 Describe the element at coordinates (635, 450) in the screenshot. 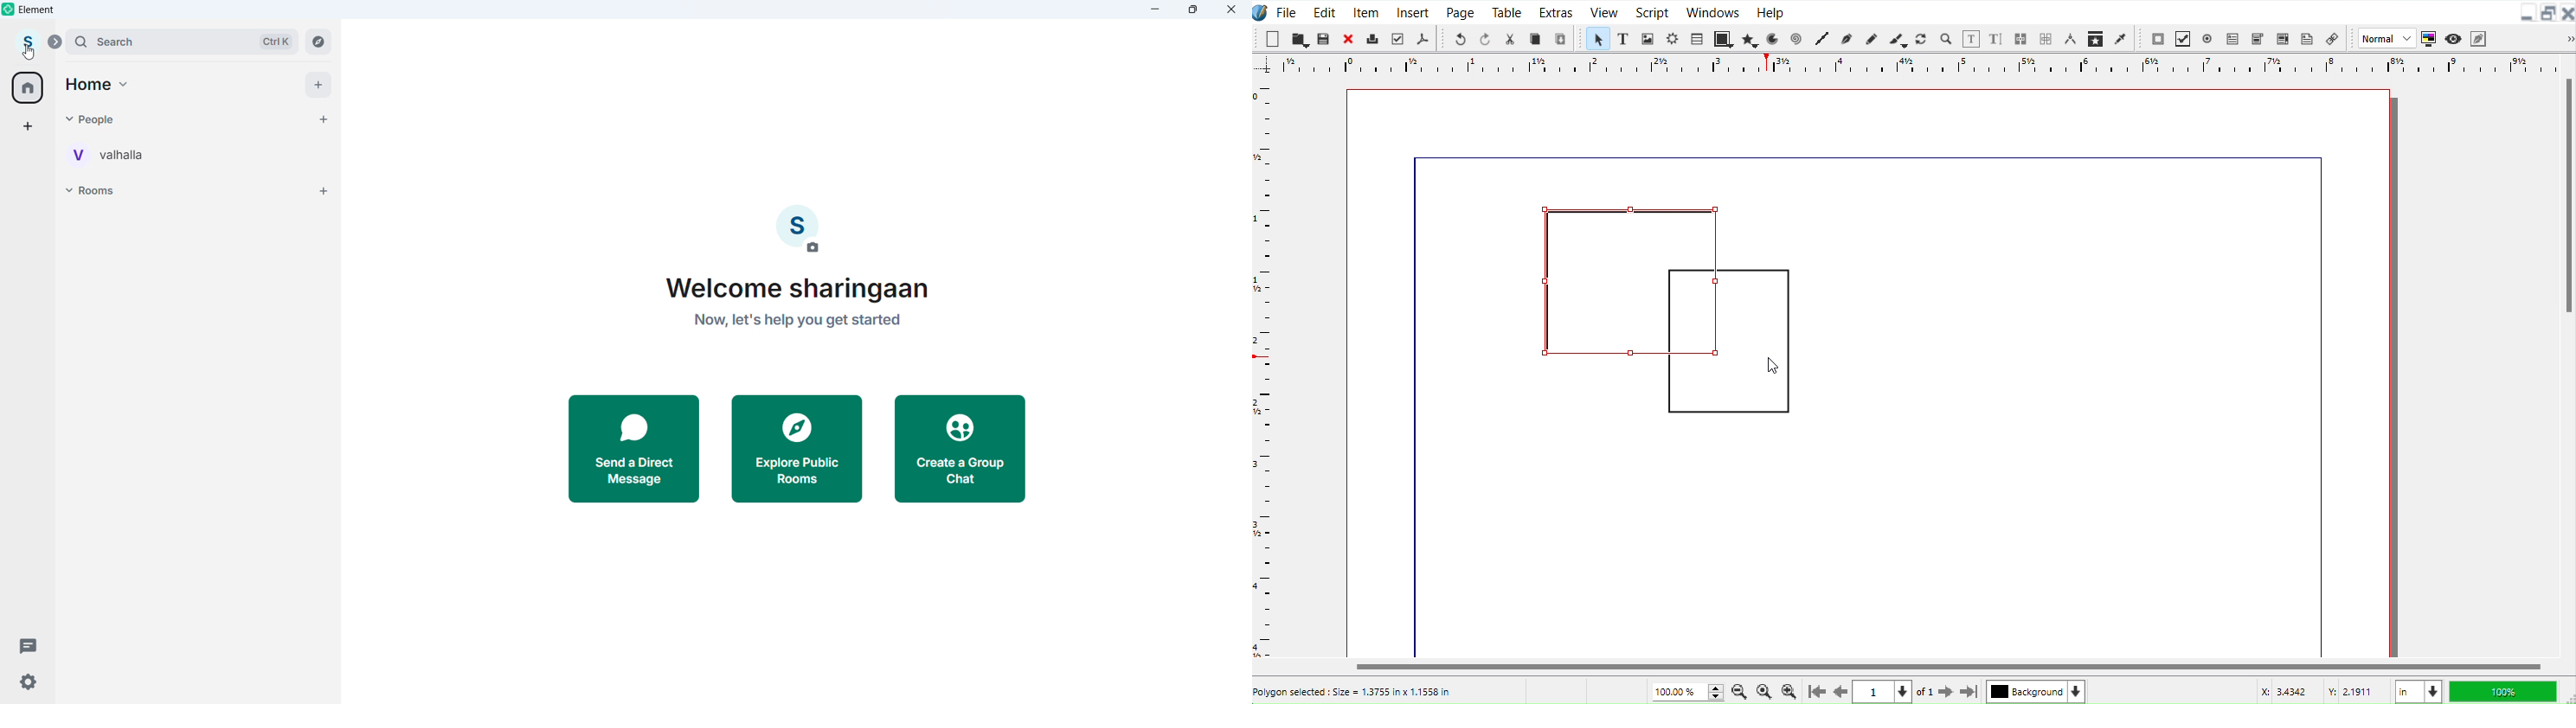

I see `Send a direct message ` at that location.